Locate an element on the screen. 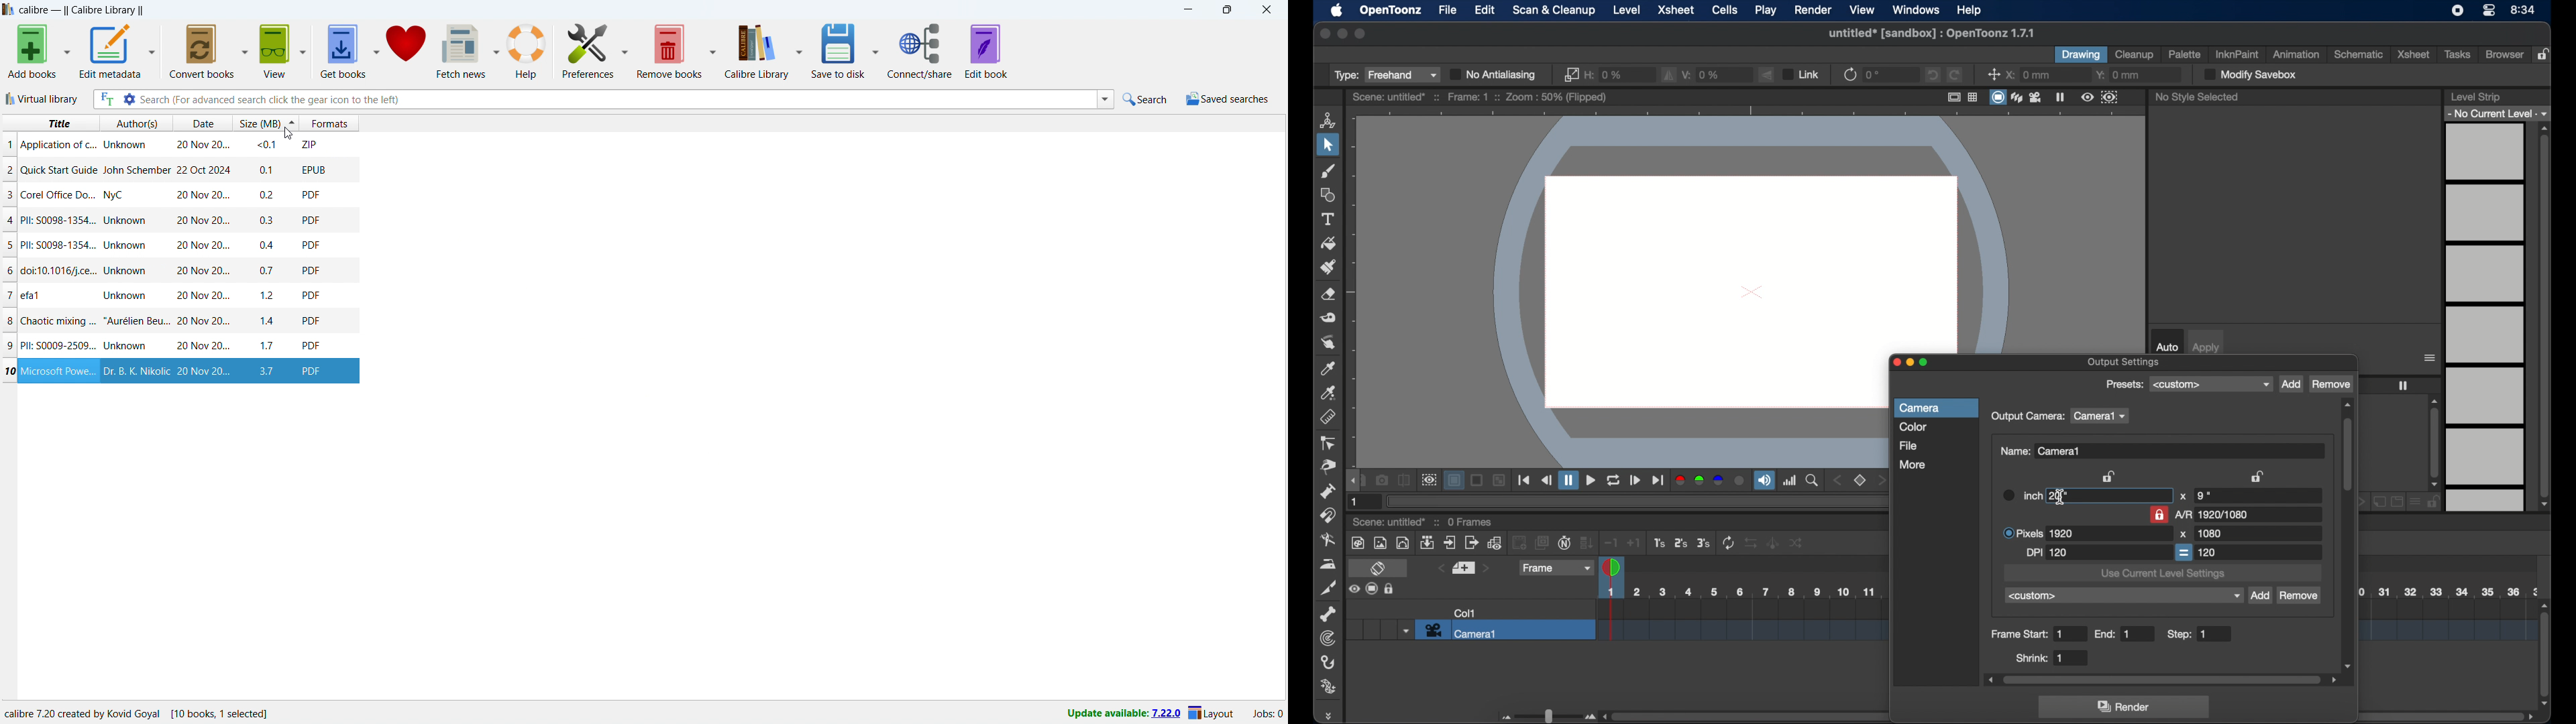  title is located at coordinates (56, 245).